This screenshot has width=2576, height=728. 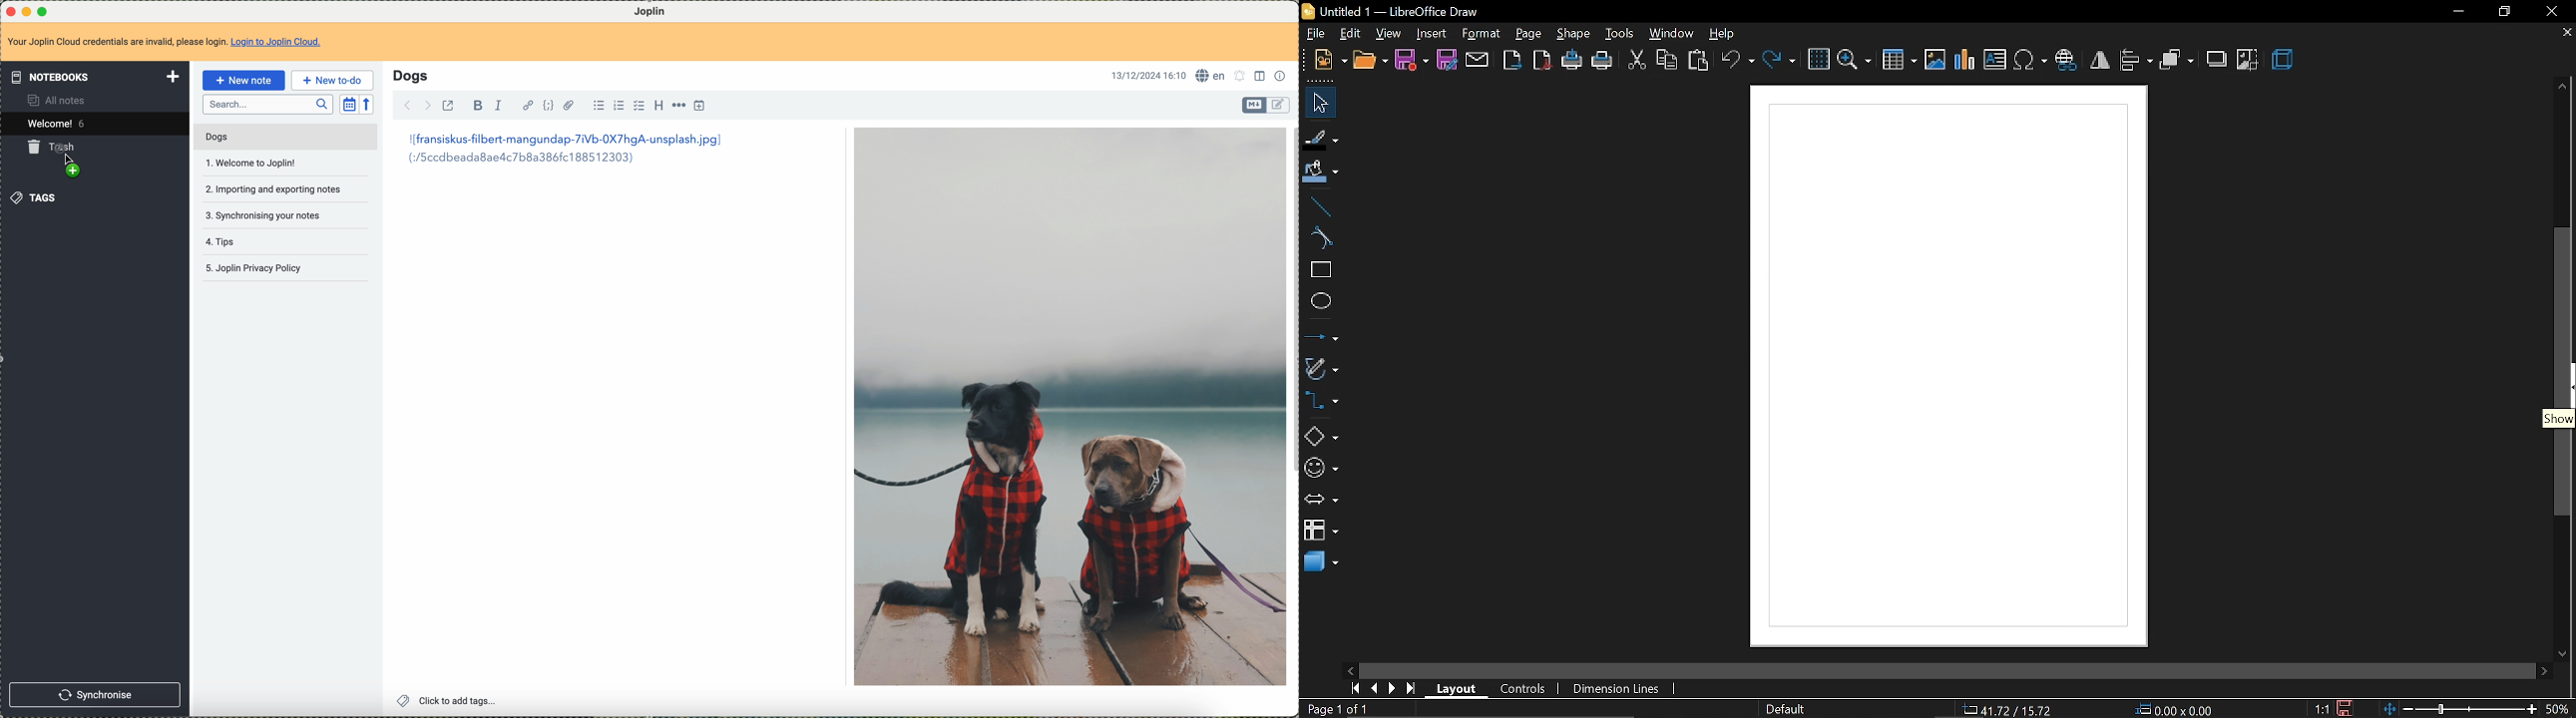 What do you see at coordinates (1320, 205) in the screenshot?
I see `line` at bounding box center [1320, 205].